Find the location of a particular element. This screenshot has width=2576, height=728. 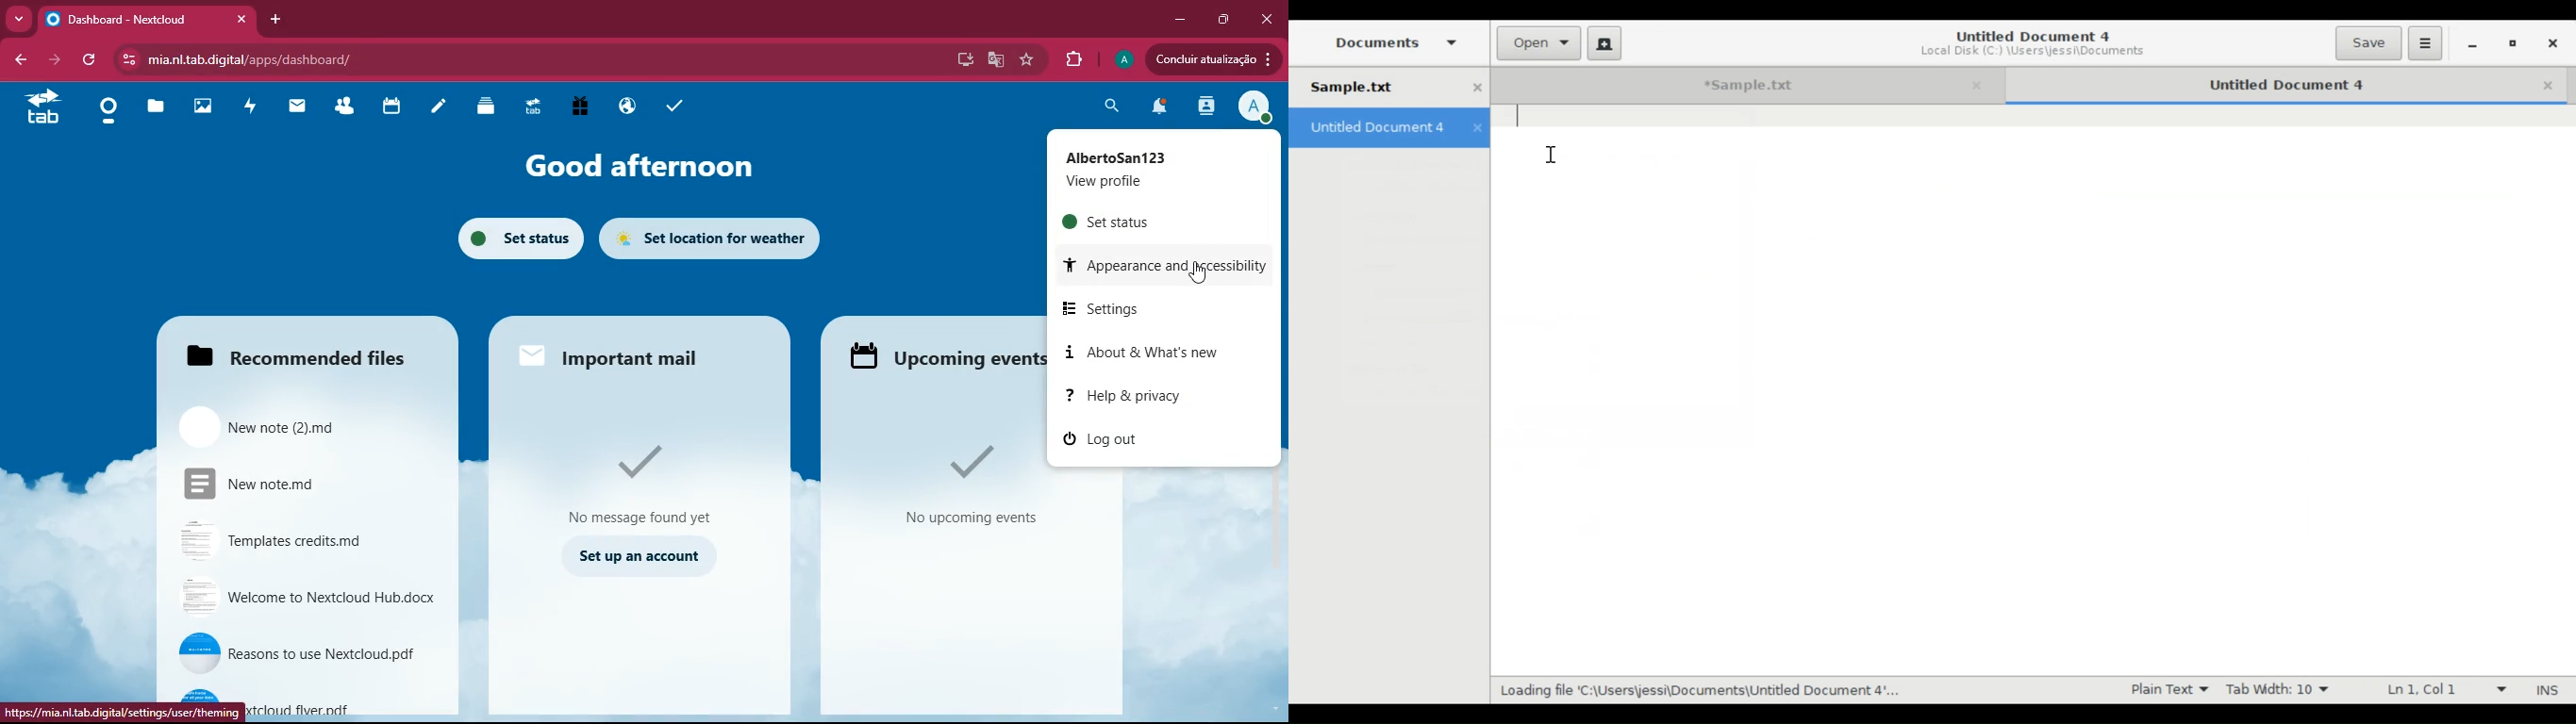

tasks is located at coordinates (676, 105).